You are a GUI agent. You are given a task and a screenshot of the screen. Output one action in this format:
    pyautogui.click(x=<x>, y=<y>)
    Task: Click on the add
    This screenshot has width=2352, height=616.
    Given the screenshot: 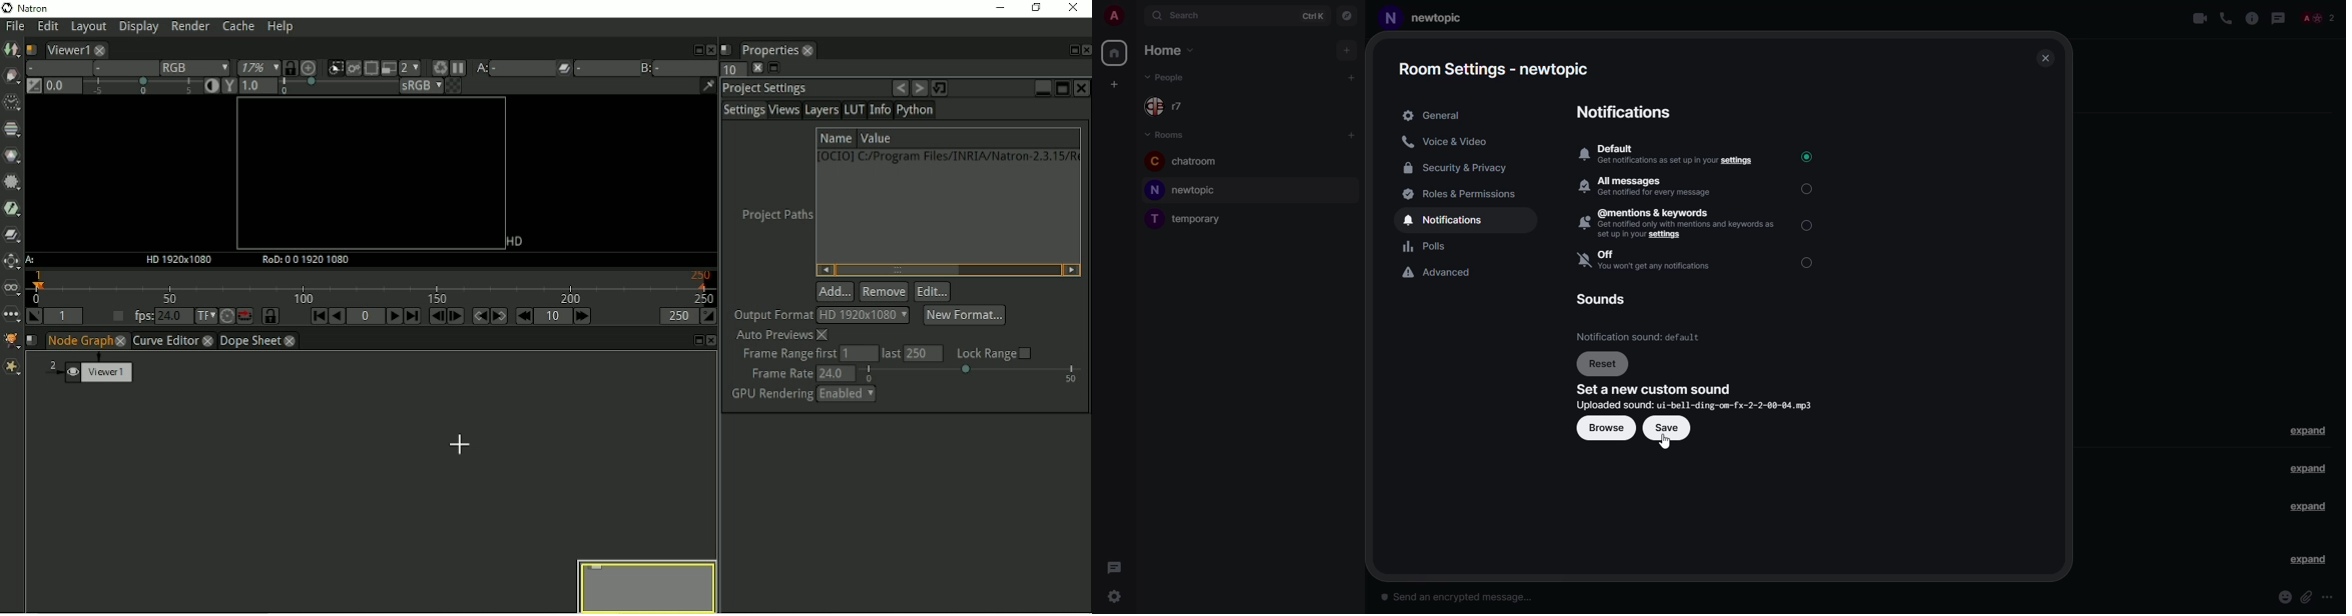 What is the action you would take?
    pyautogui.click(x=1351, y=76)
    